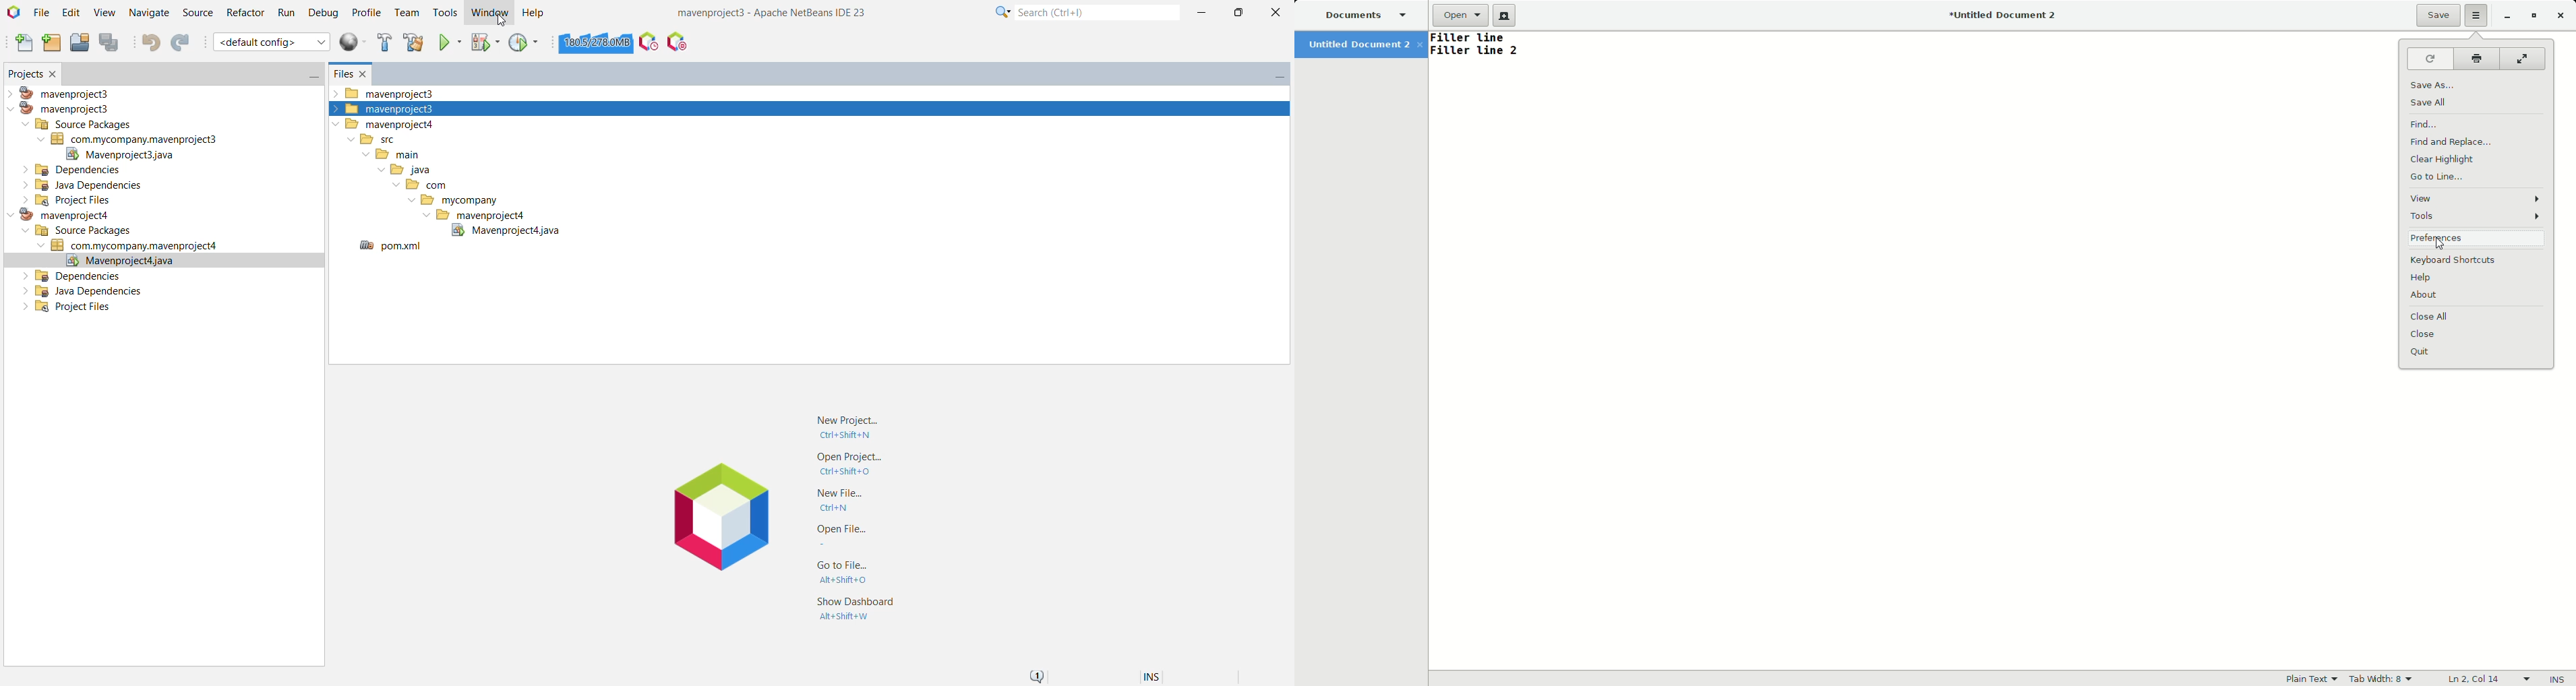  Describe the element at coordinates (2558, 679) in the screenshot. I see `INS` at that location.